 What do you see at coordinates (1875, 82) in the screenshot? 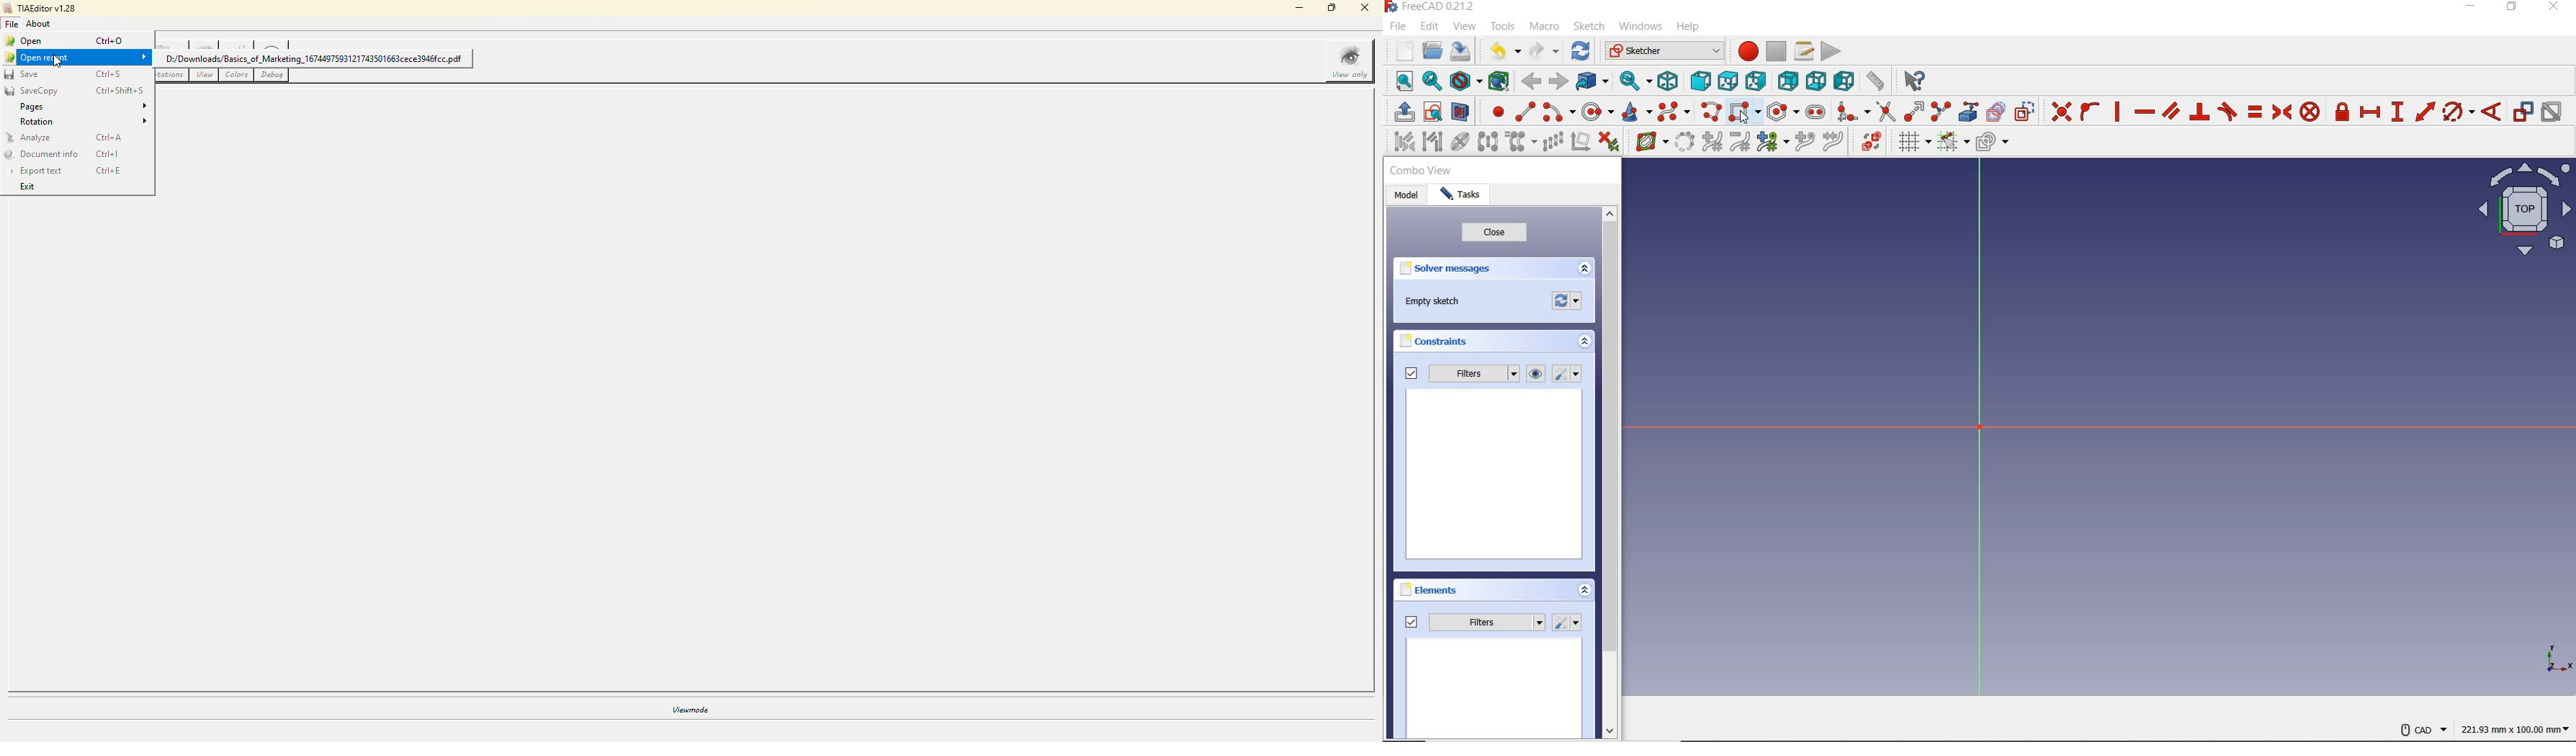
I see `measure distance` at bounding box center [1875, 82].